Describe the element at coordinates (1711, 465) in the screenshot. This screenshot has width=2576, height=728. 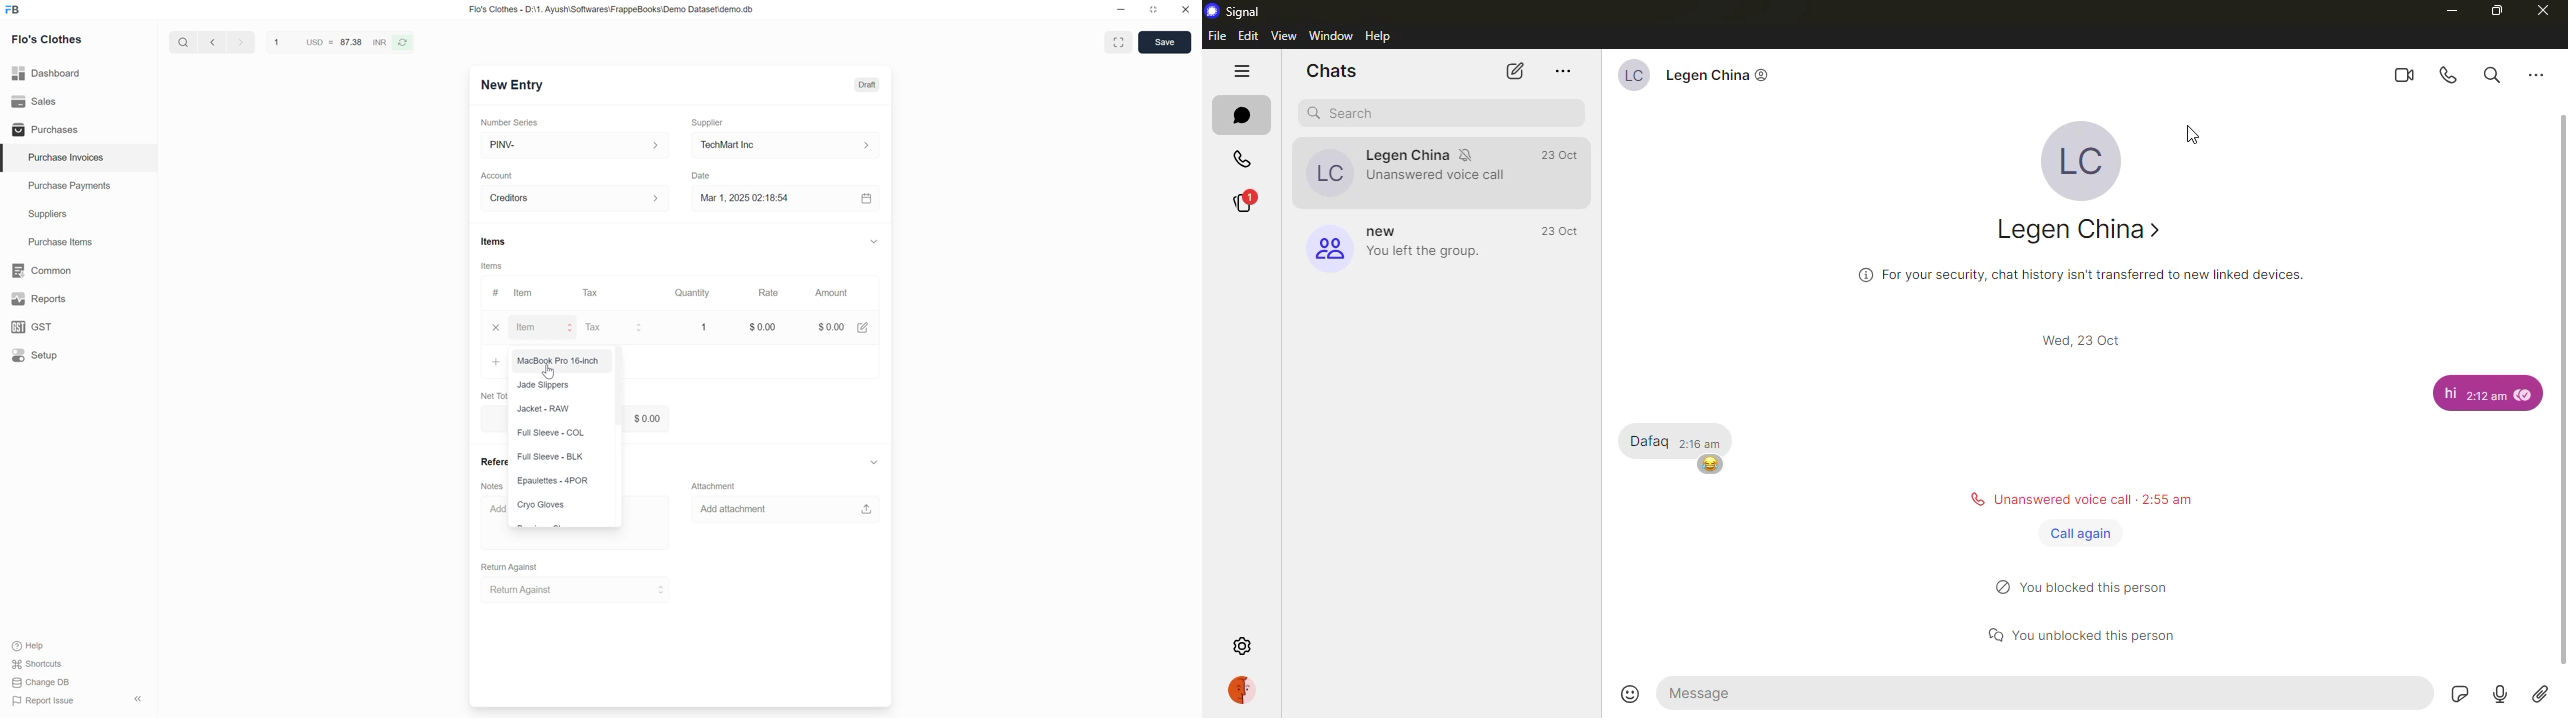
I see `emoji` at that location.